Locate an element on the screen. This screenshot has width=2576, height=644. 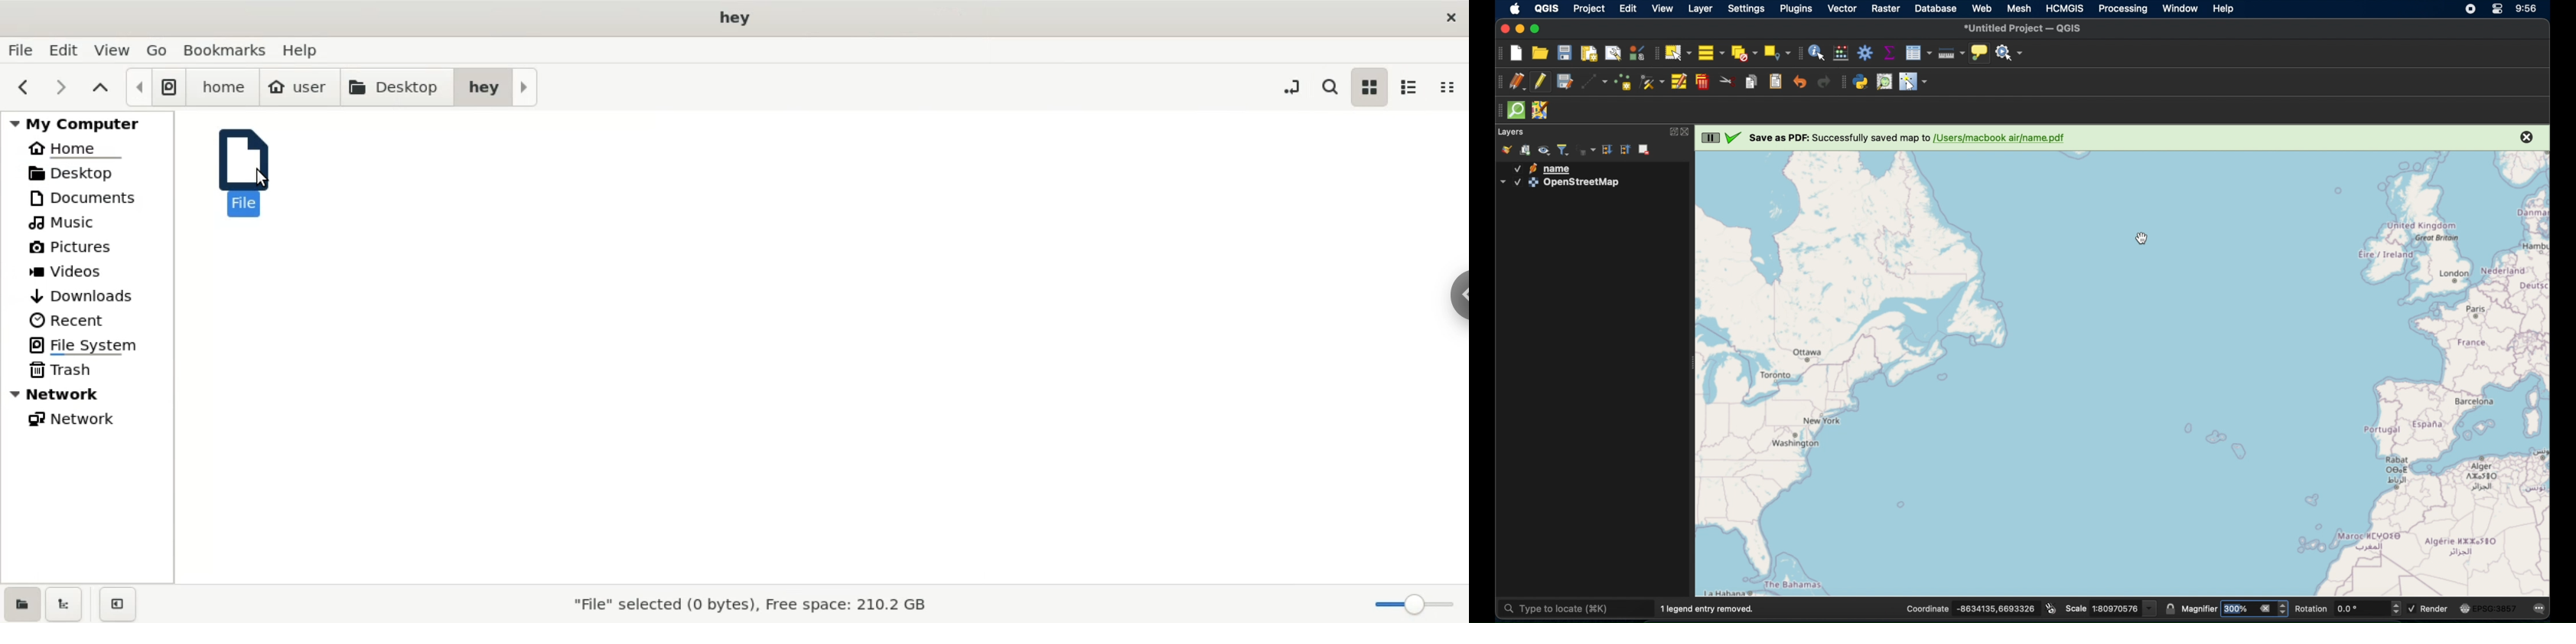
Save as PDF: Successfully saved map to /Users/macbook air/name.pdf is located at coordinates (1907, 138).